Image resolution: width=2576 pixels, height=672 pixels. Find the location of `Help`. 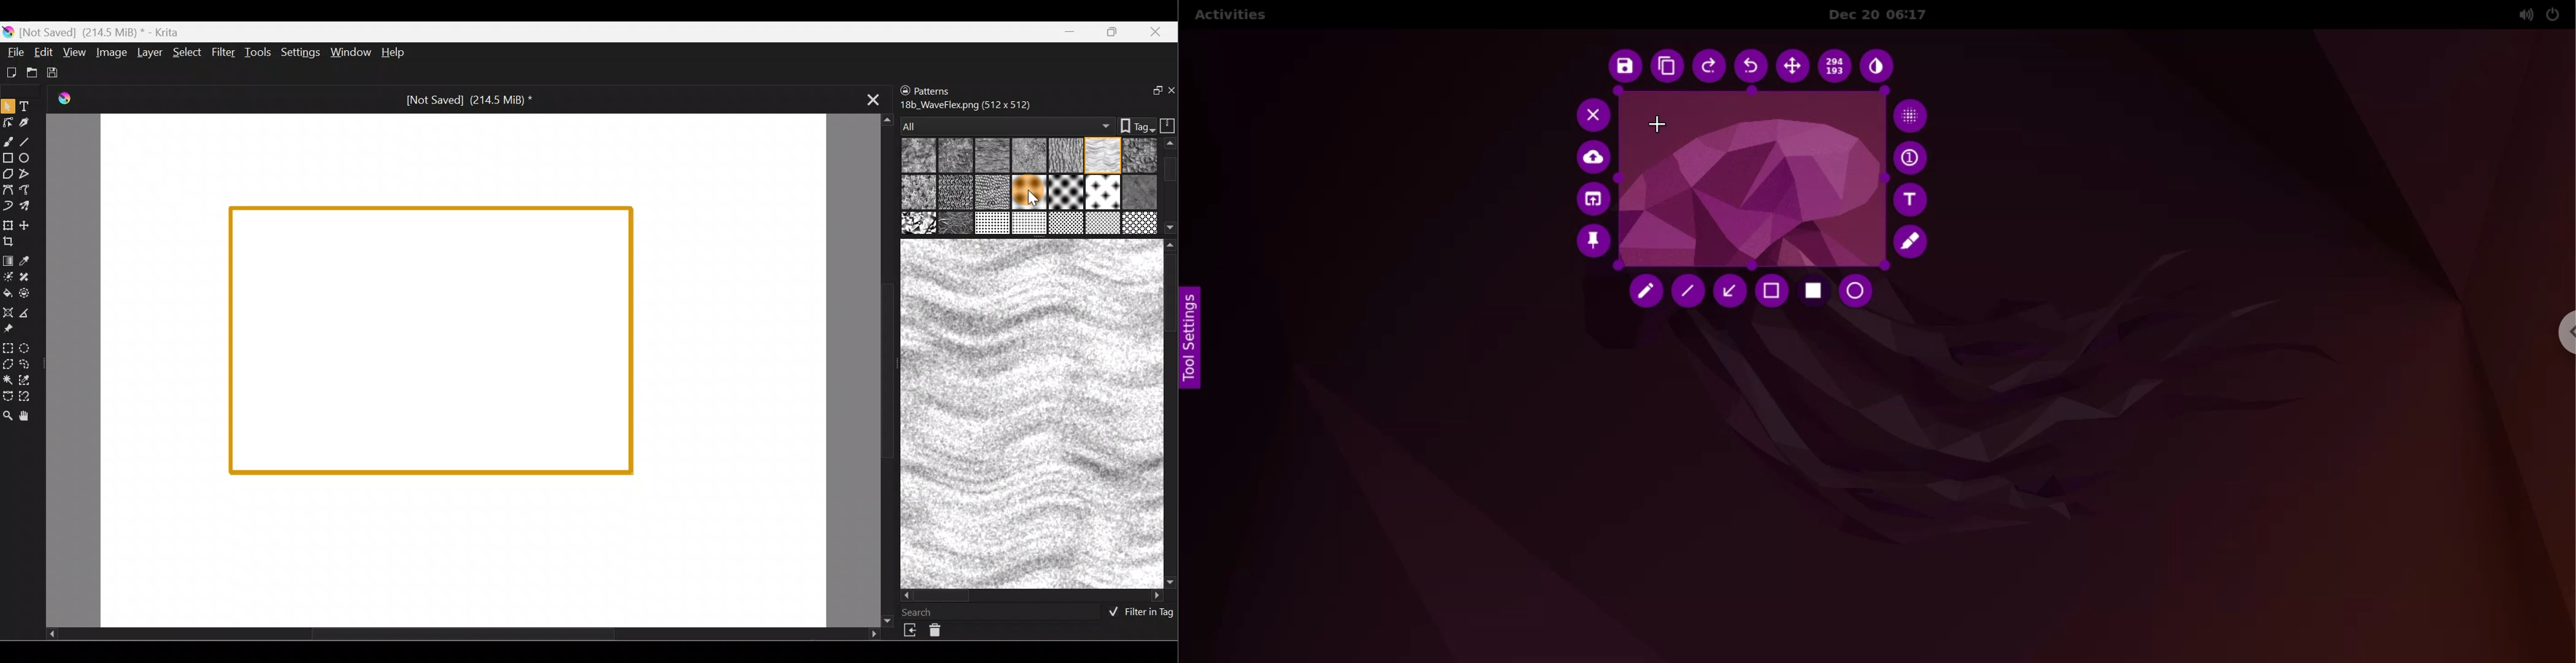

Help is located at coordinates (395, 52).